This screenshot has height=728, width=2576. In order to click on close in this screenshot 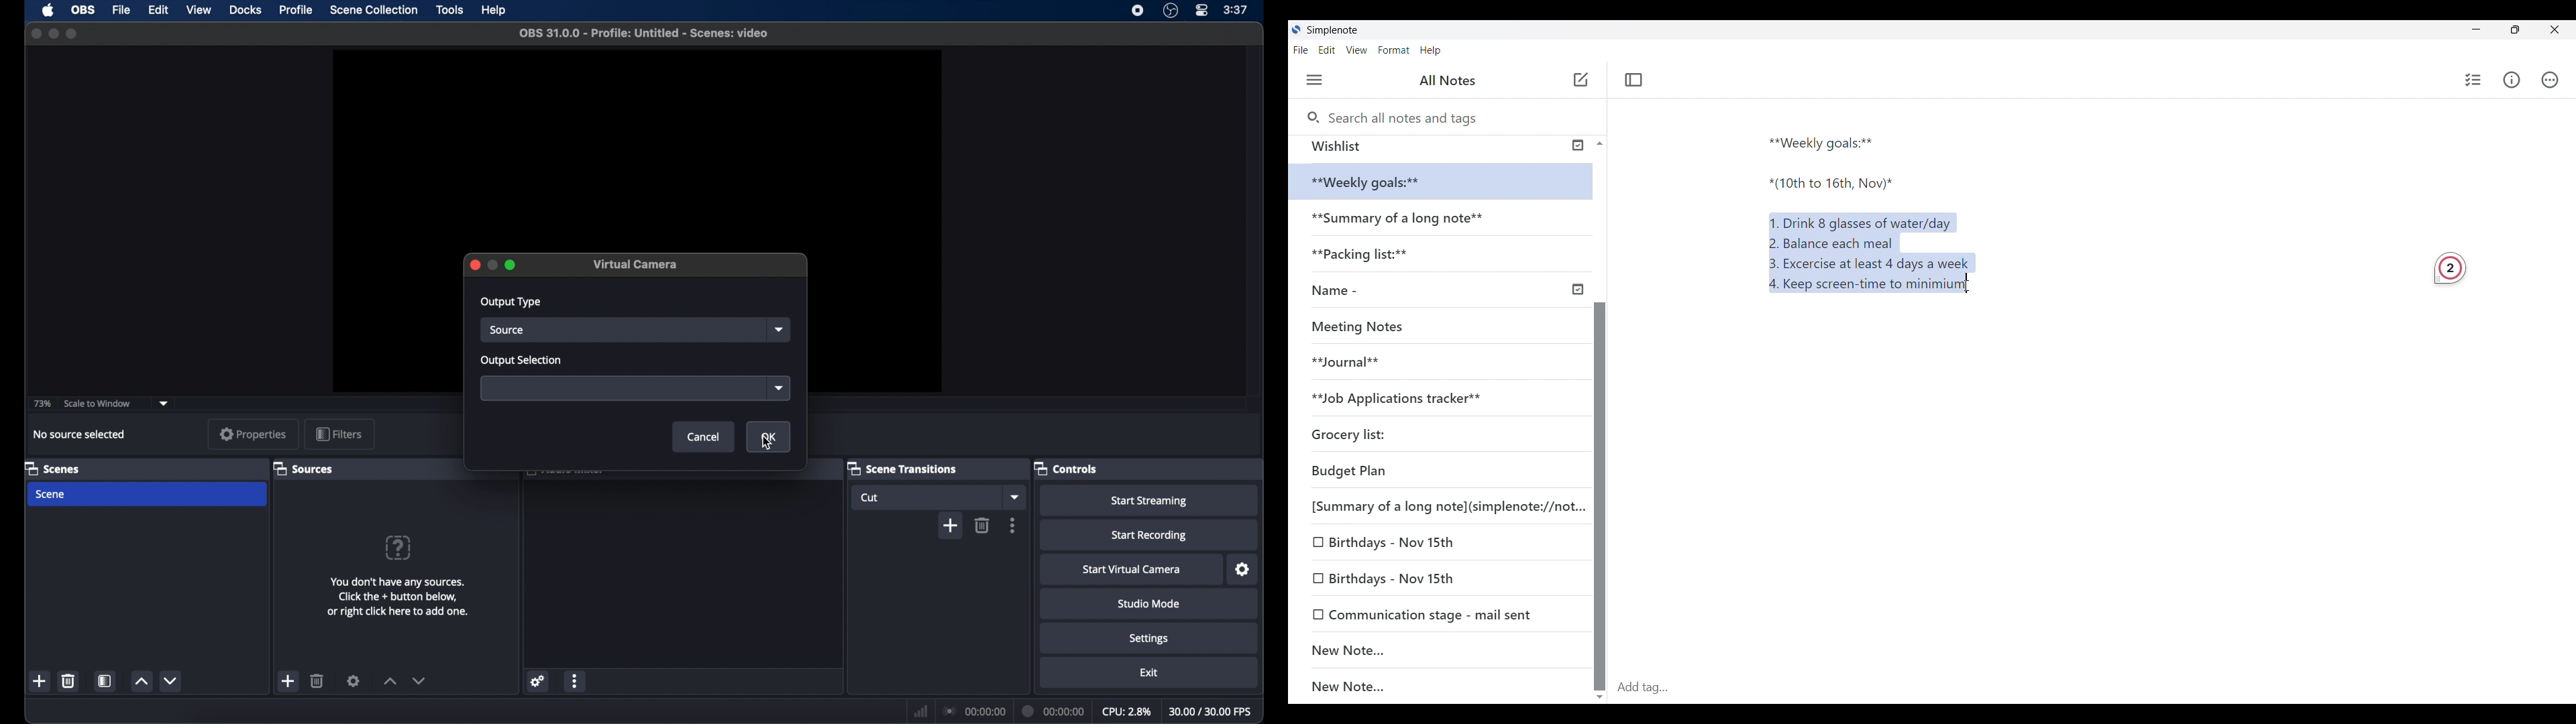, I will do `click(36, 34)`.